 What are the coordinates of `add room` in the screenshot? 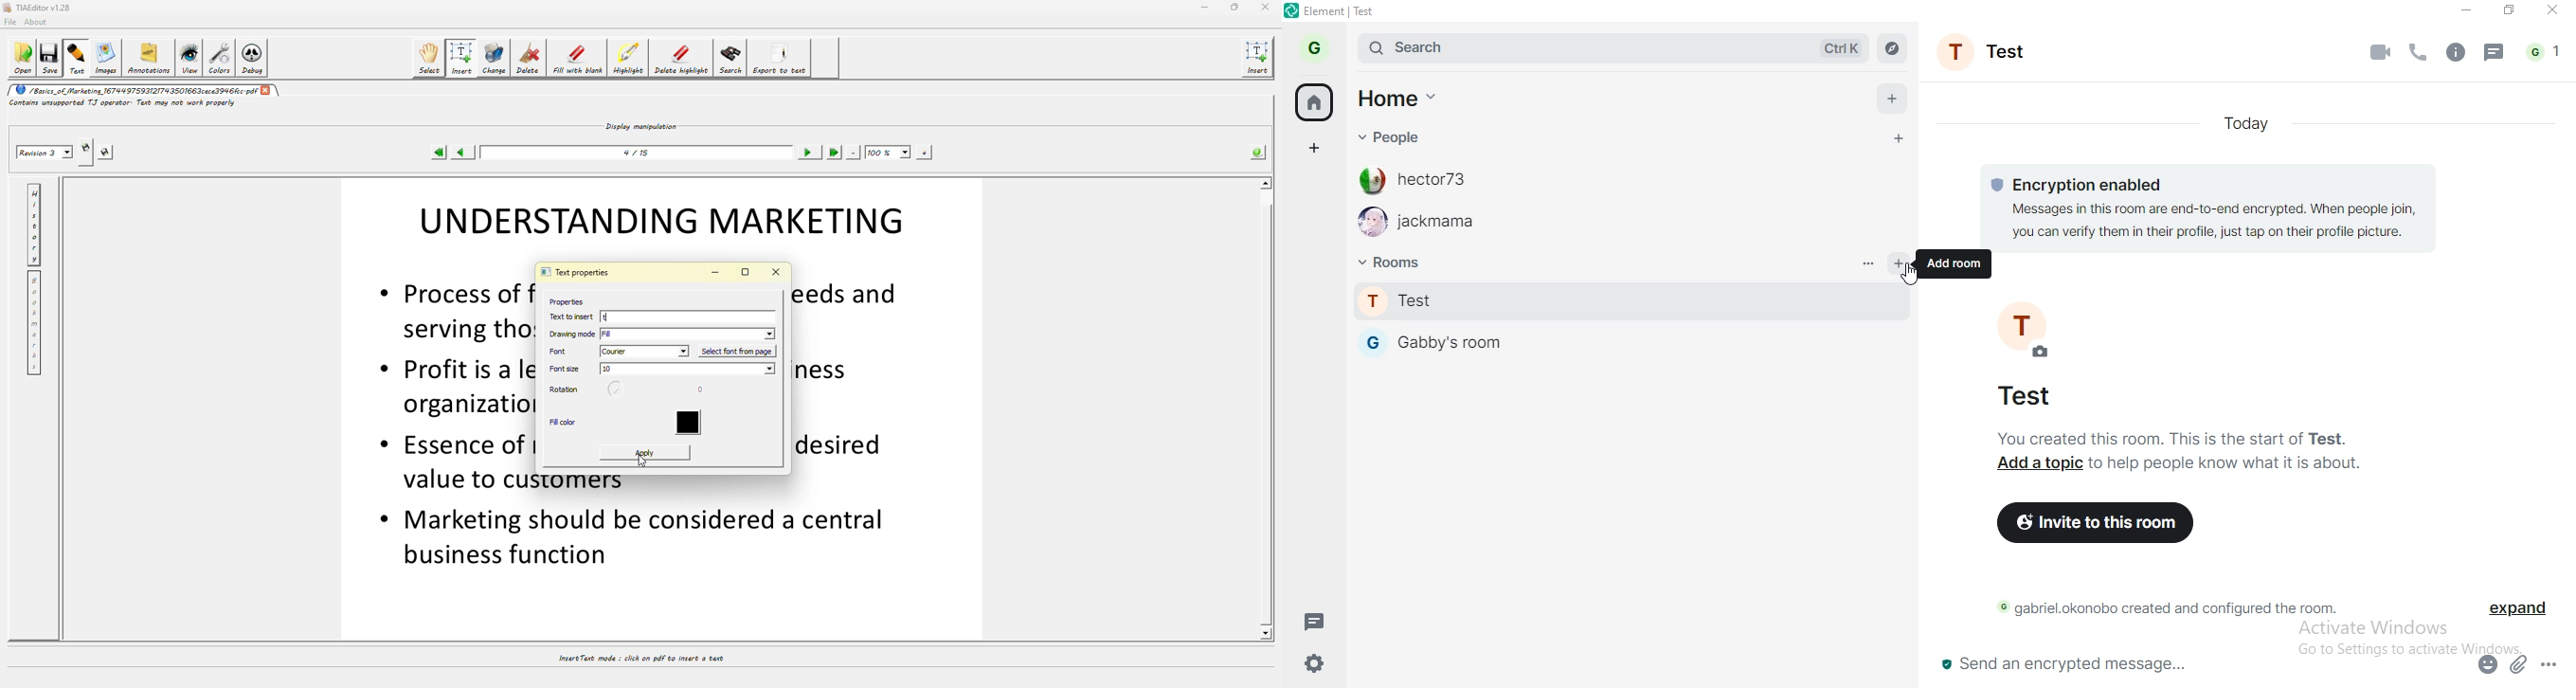 It's located at (1900, 263).